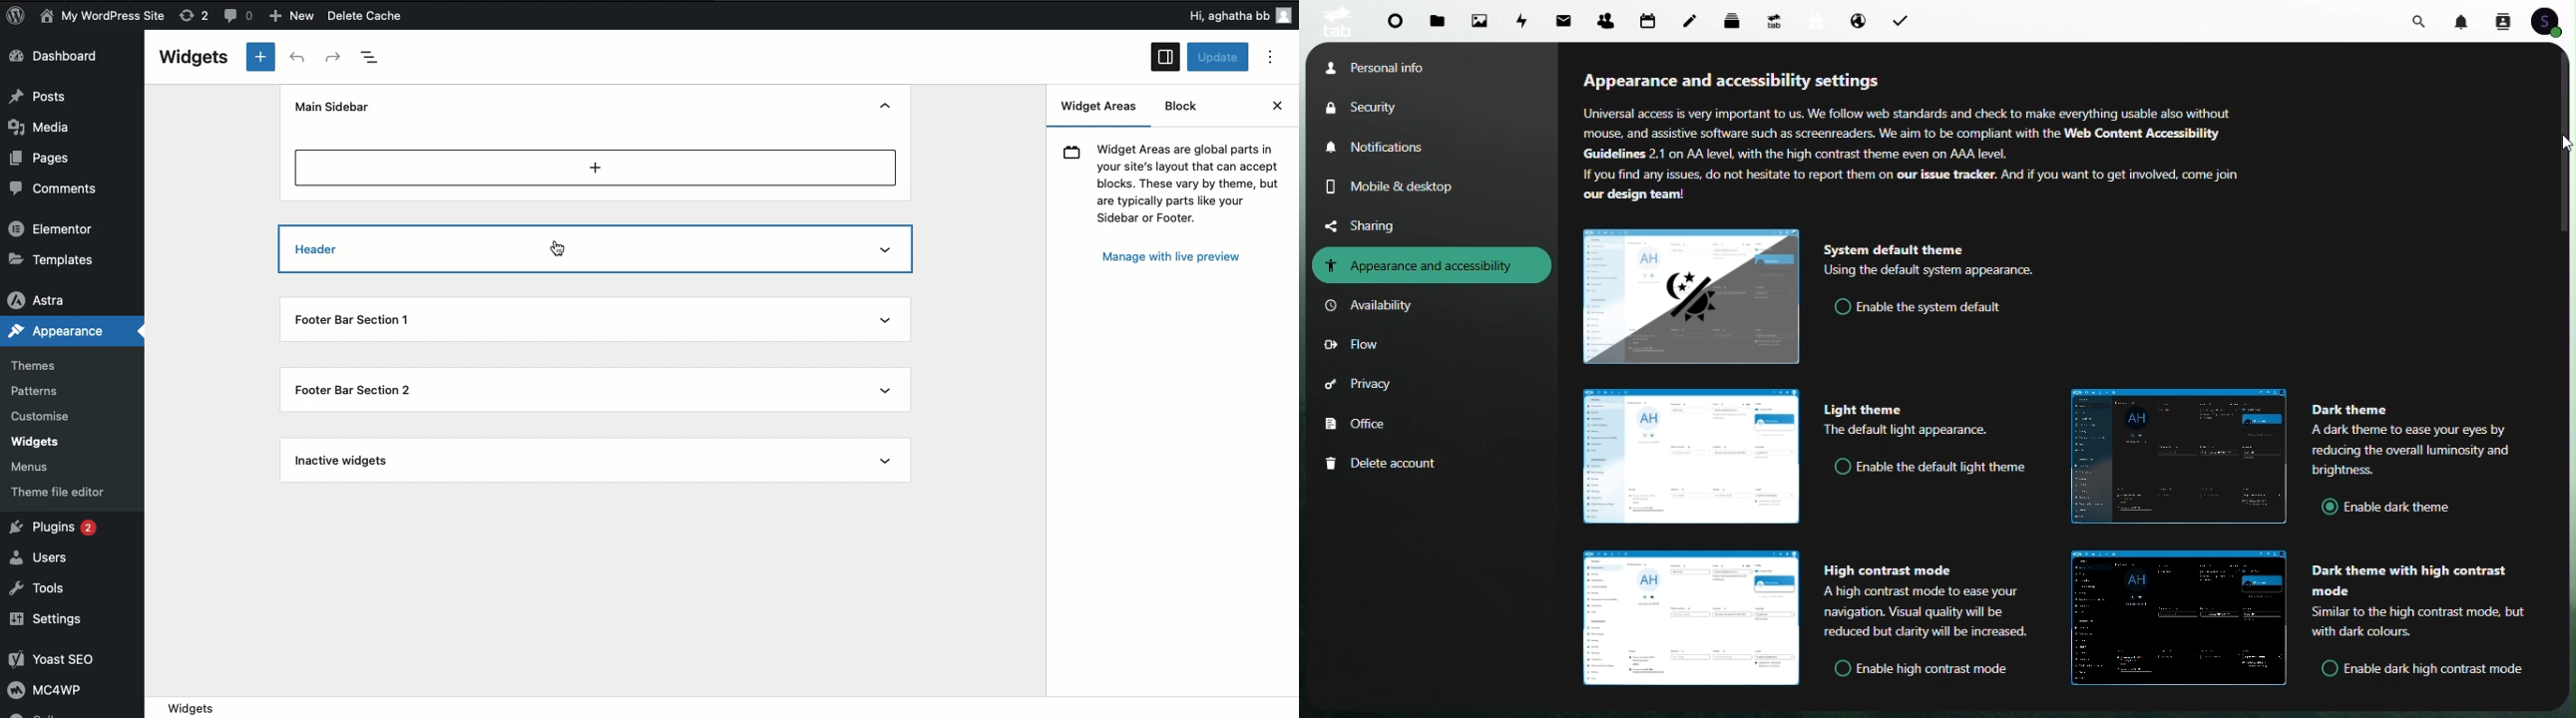  I want to click on , so click(241, 18).